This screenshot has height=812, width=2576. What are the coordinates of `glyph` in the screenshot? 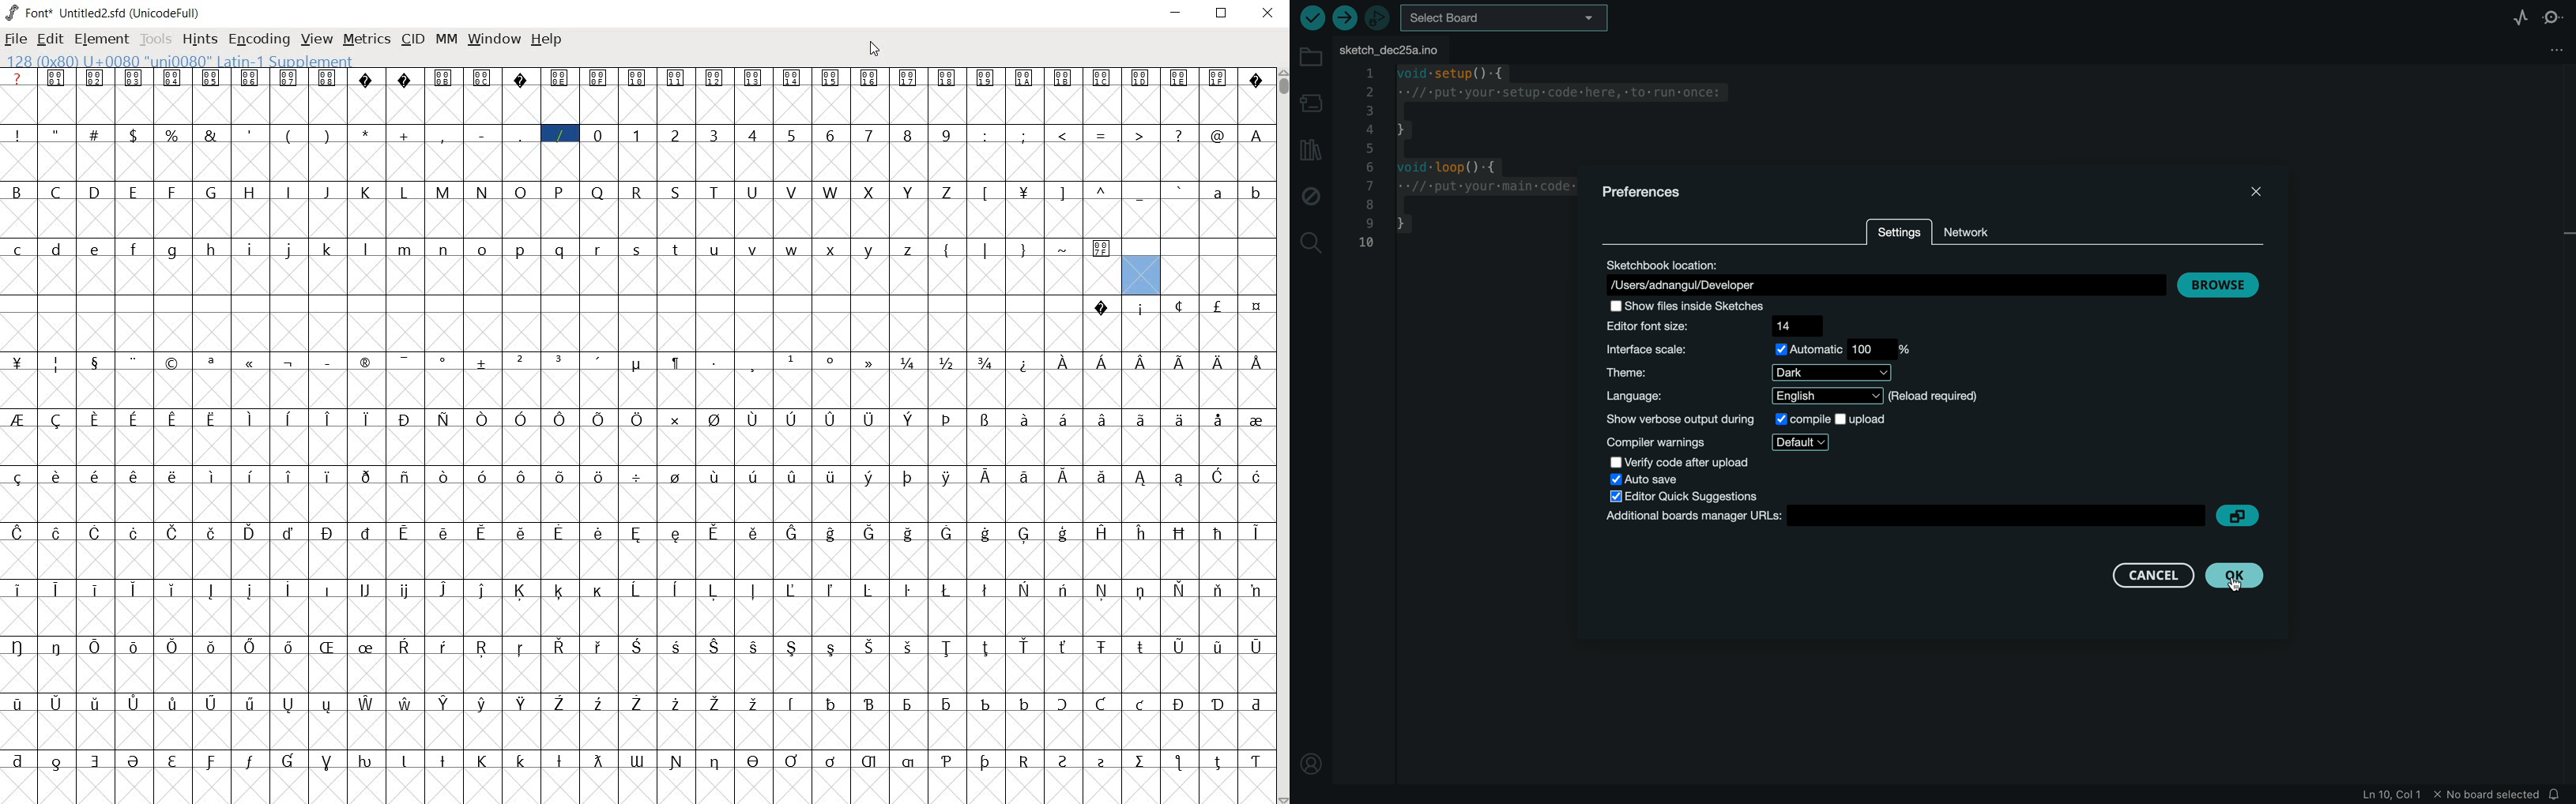 It's located at (288, 137).